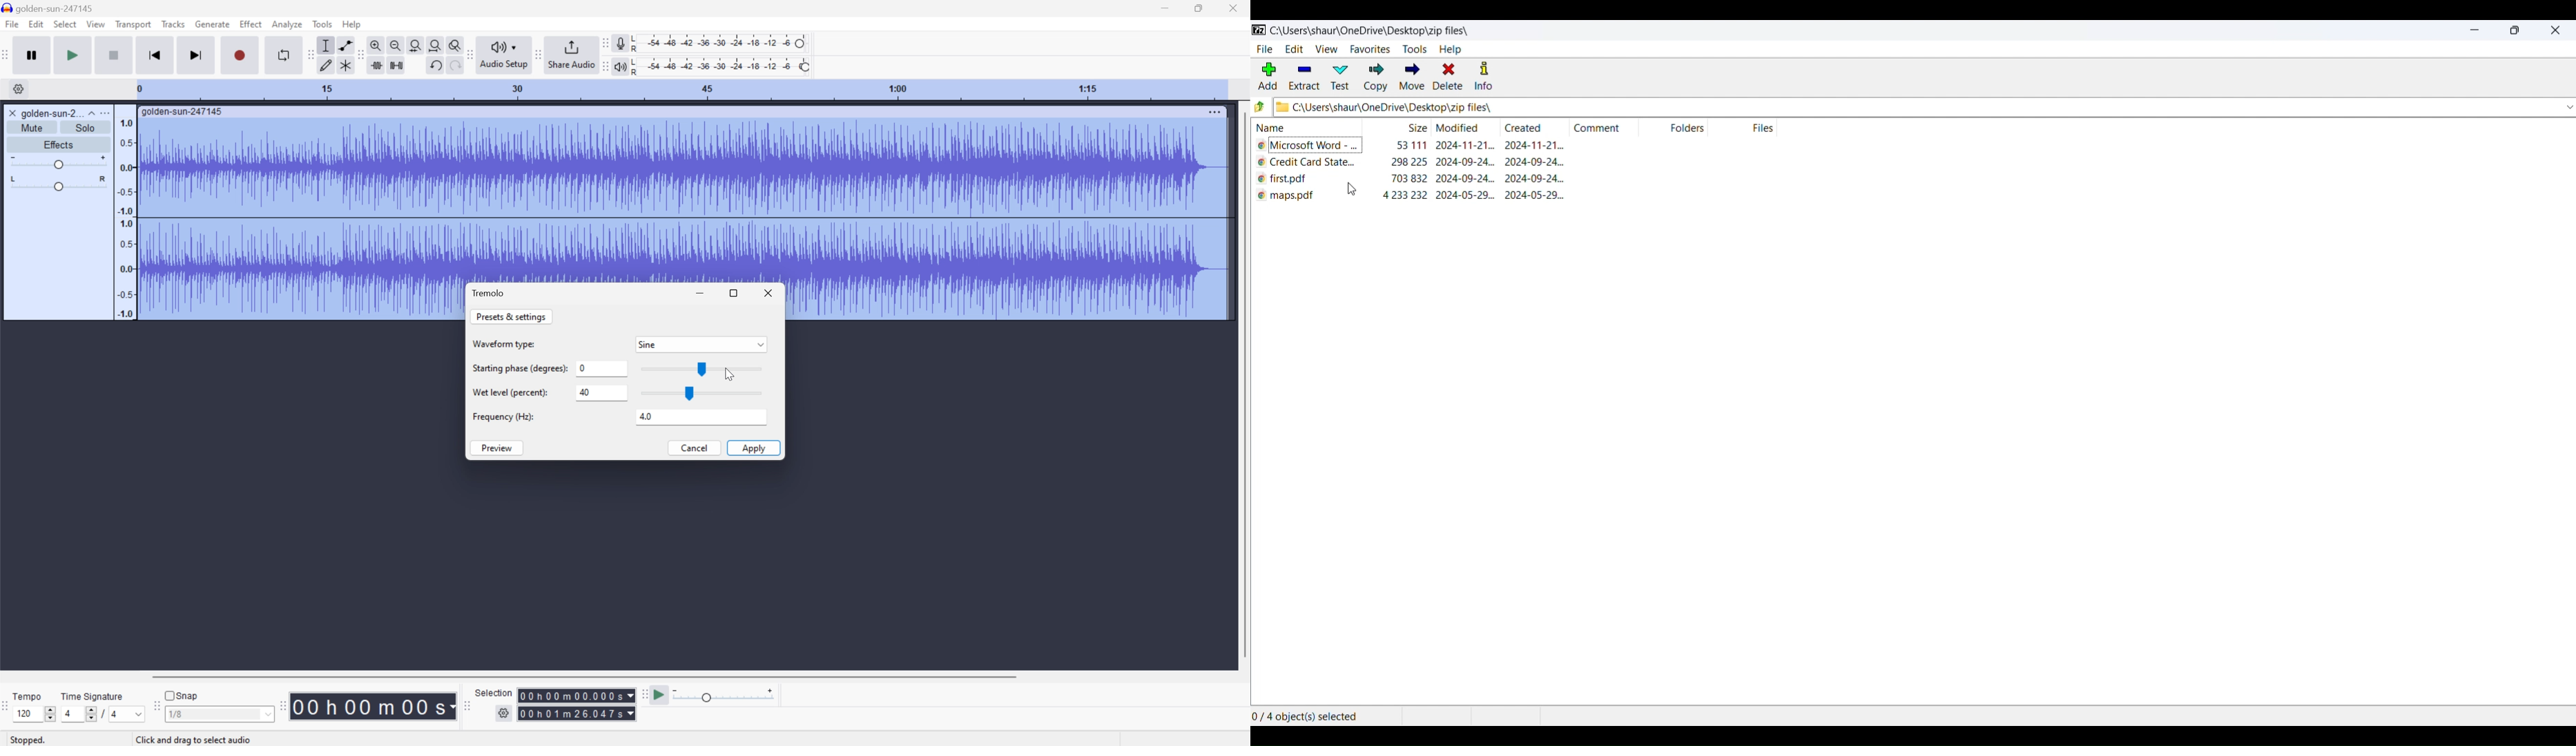 This screenshot has height=756, width=2576. I want to click on close, so click(2554, 30).